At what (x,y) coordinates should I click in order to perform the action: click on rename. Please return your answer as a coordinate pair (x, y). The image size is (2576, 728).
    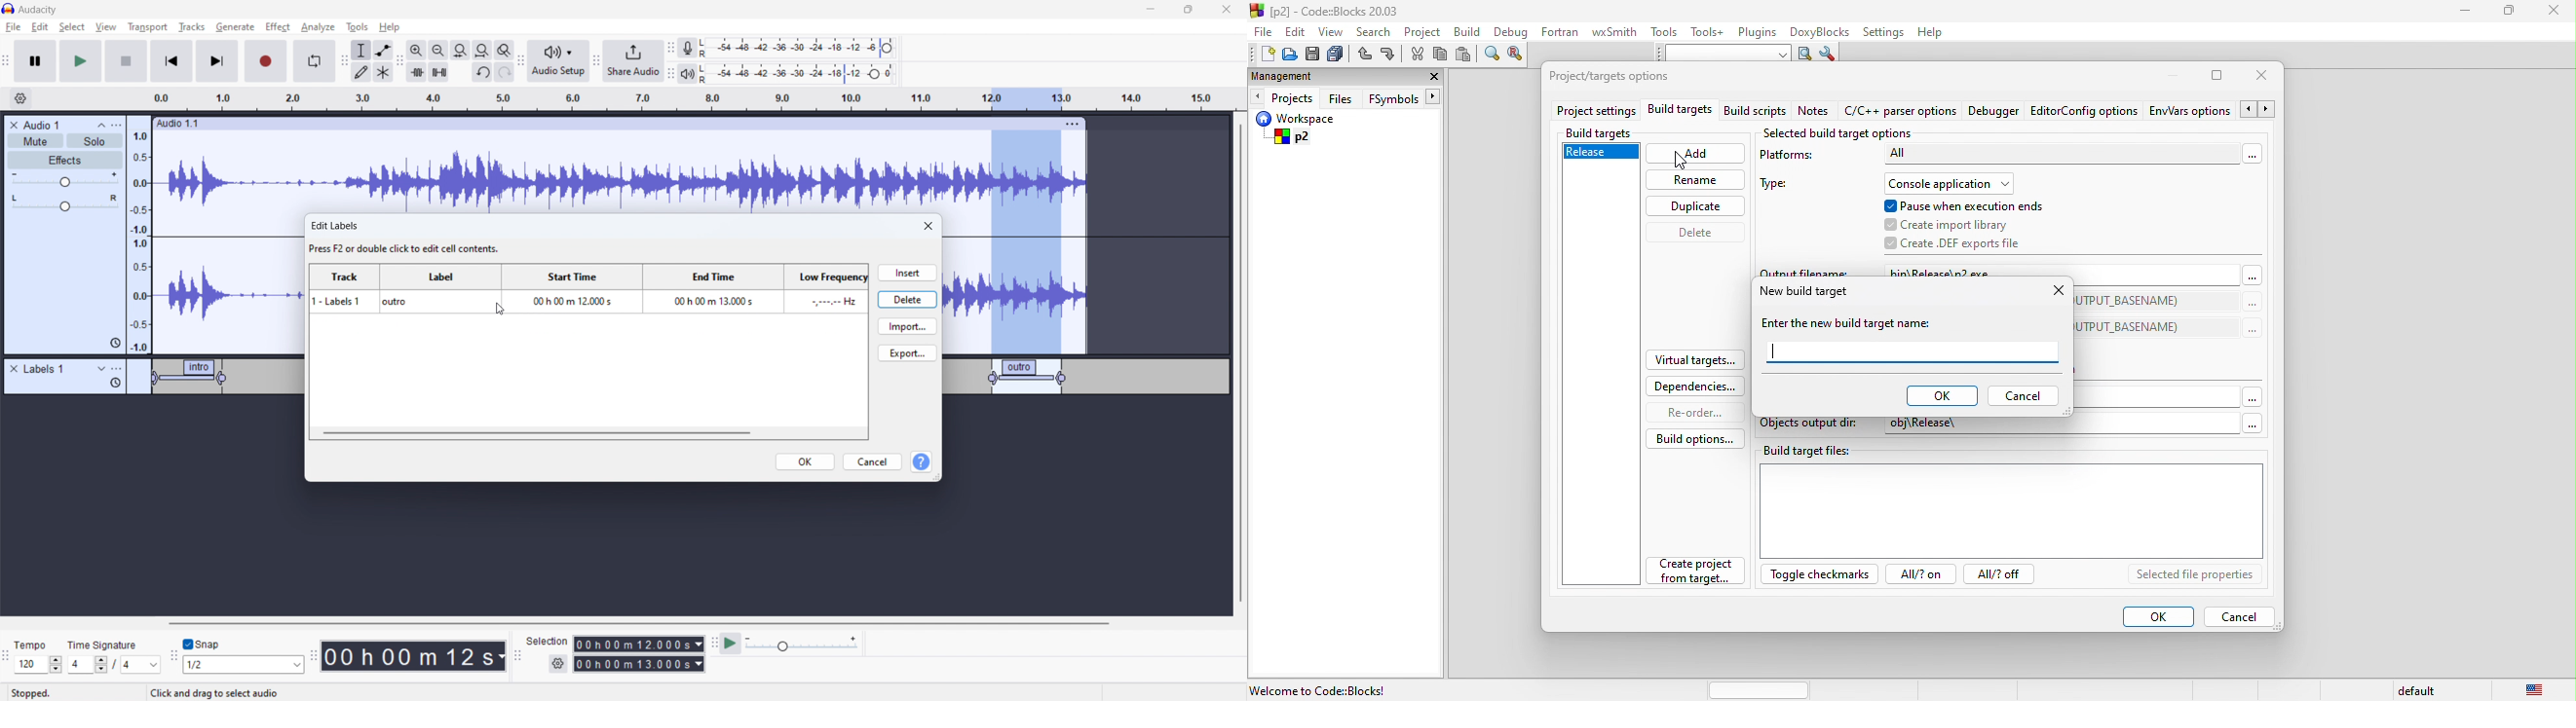
    Looking at the image, I should click on (1695, 182).